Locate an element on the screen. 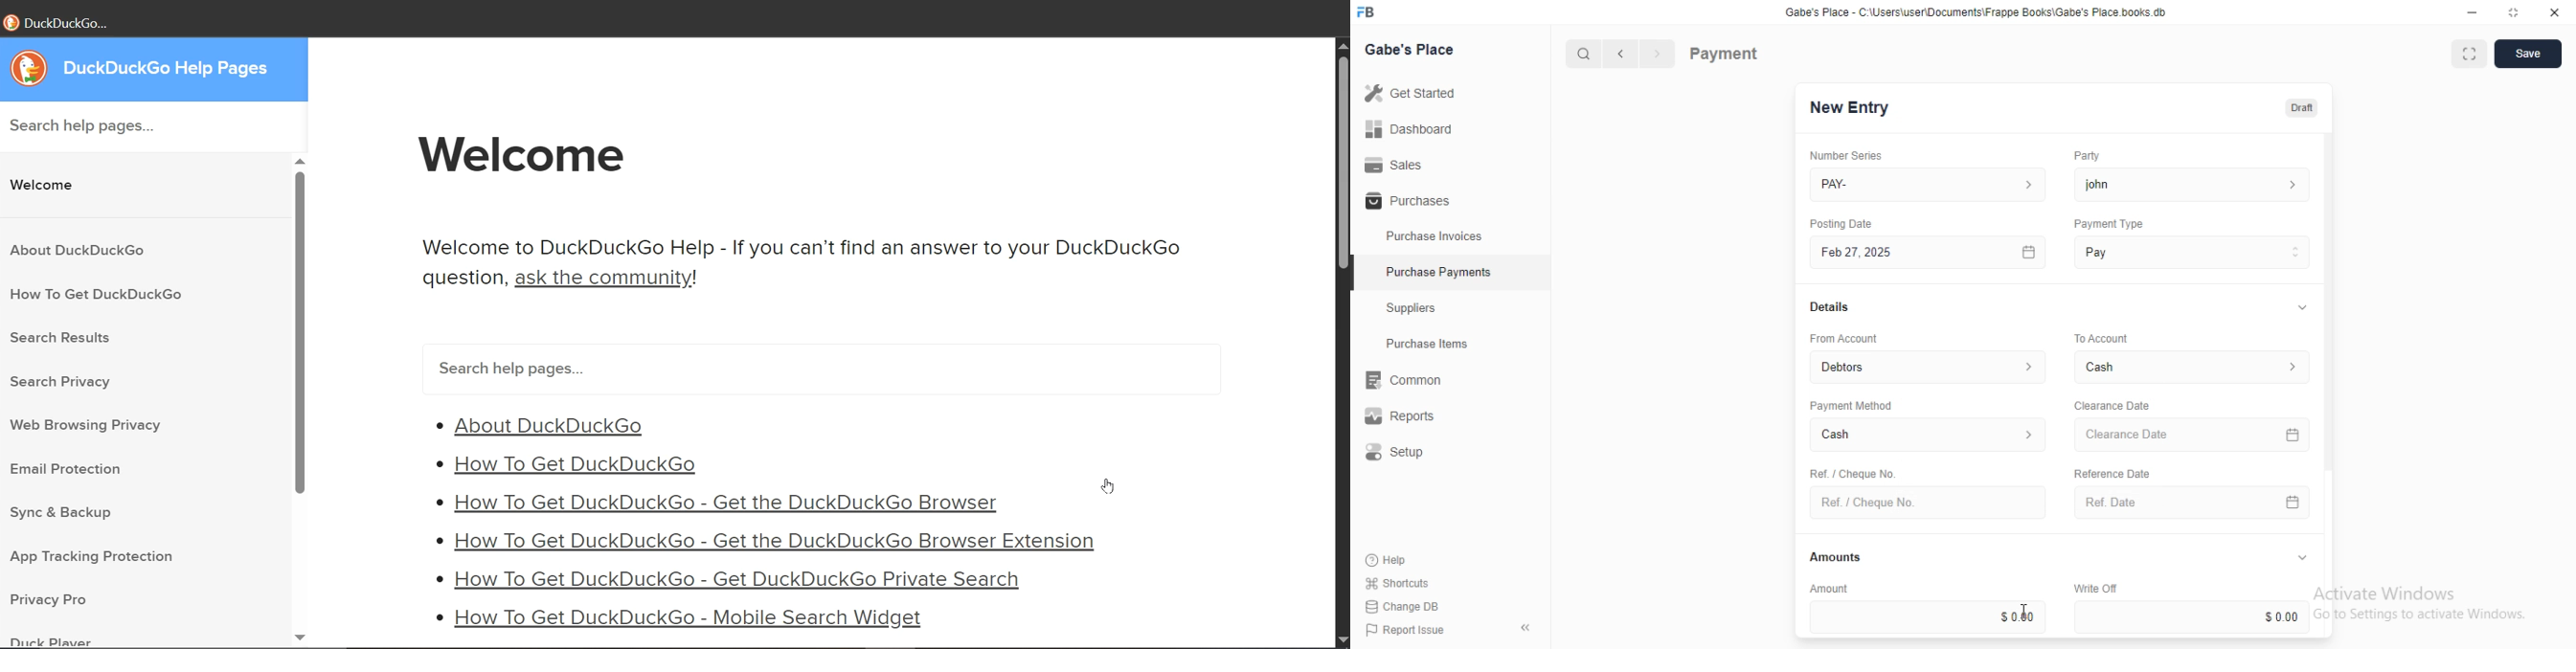 The height and width of the screenshot is (672, 2576). logo is located at coordinates (1371, 12).